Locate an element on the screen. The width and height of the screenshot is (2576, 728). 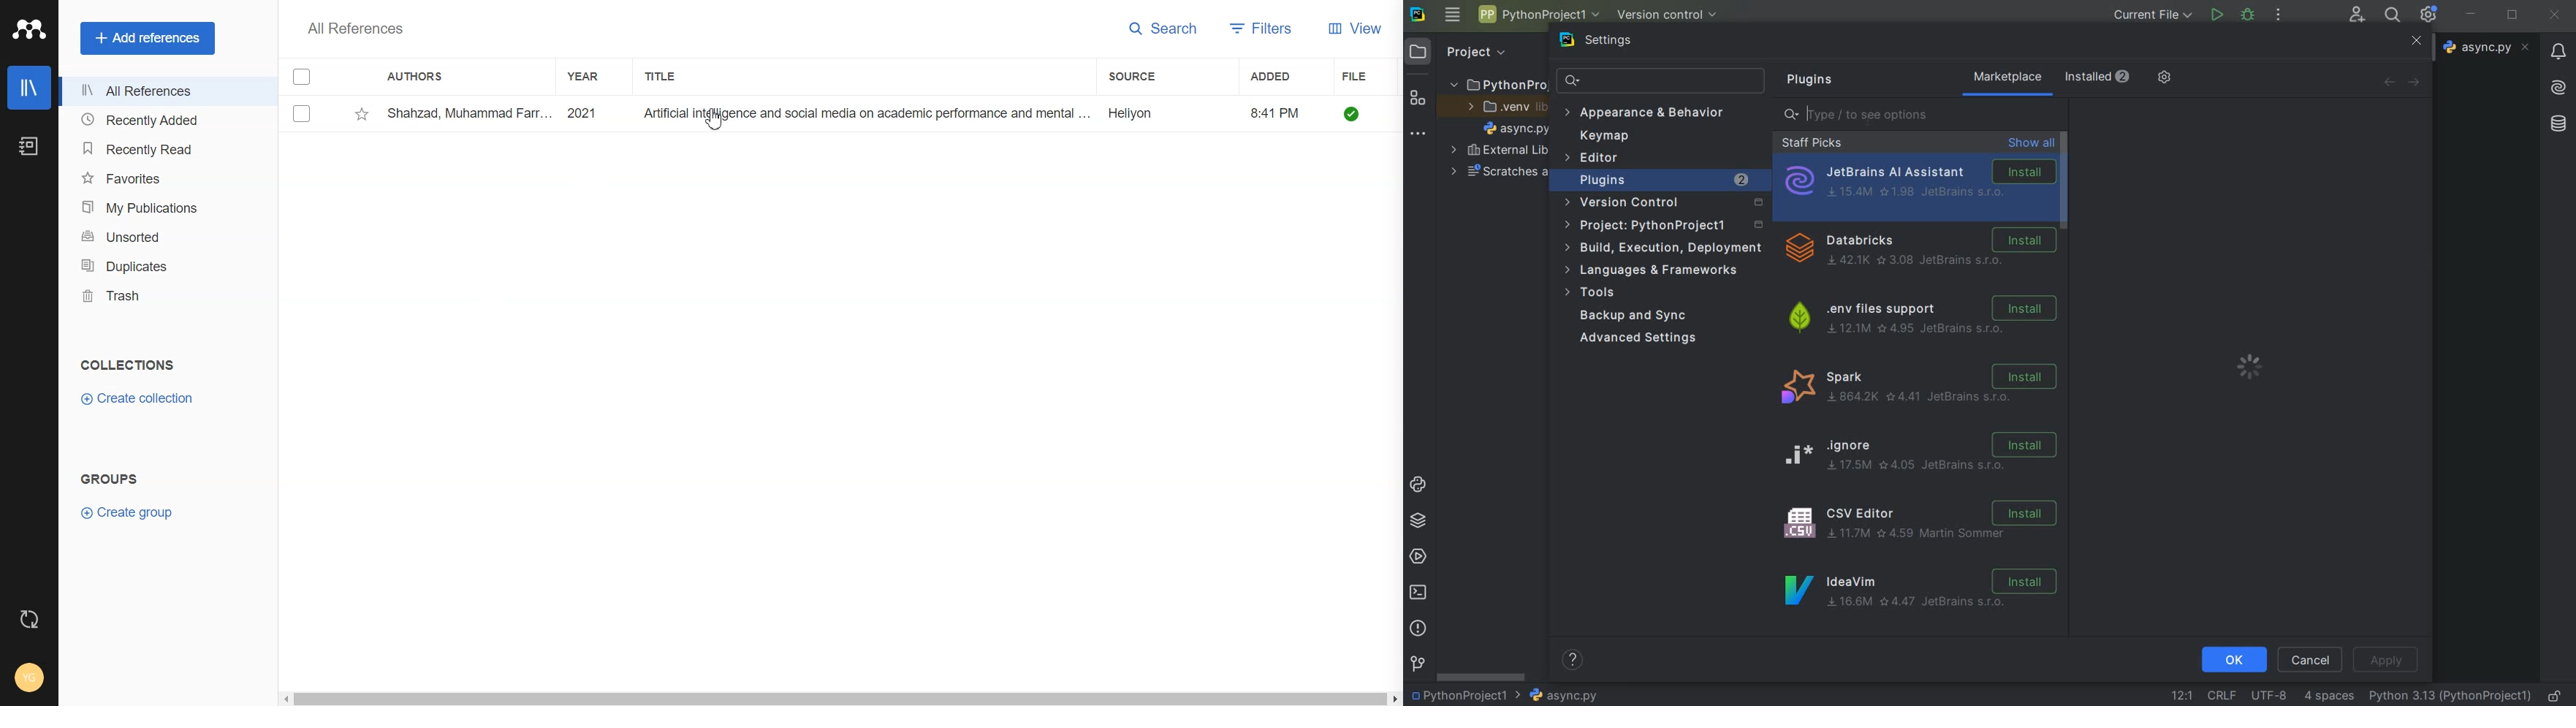
appearance & behavior is located at coordinates (1645, 114).